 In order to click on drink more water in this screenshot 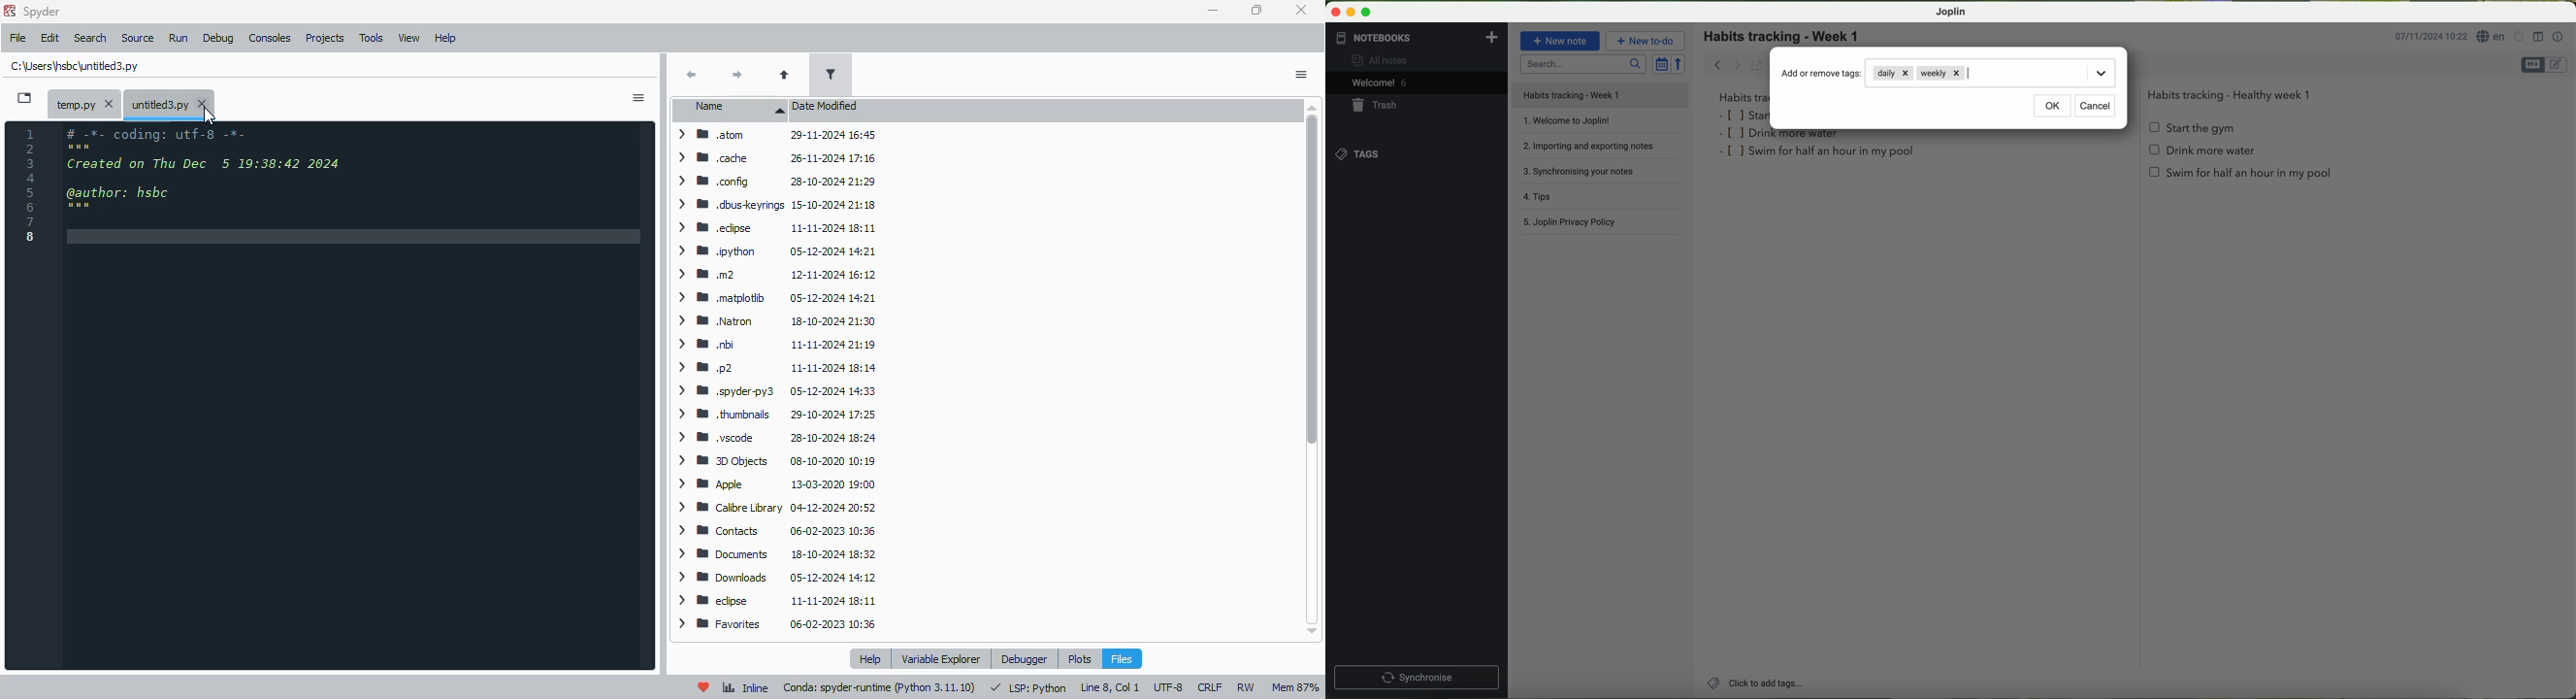, I will do `click(1783, 136)`.